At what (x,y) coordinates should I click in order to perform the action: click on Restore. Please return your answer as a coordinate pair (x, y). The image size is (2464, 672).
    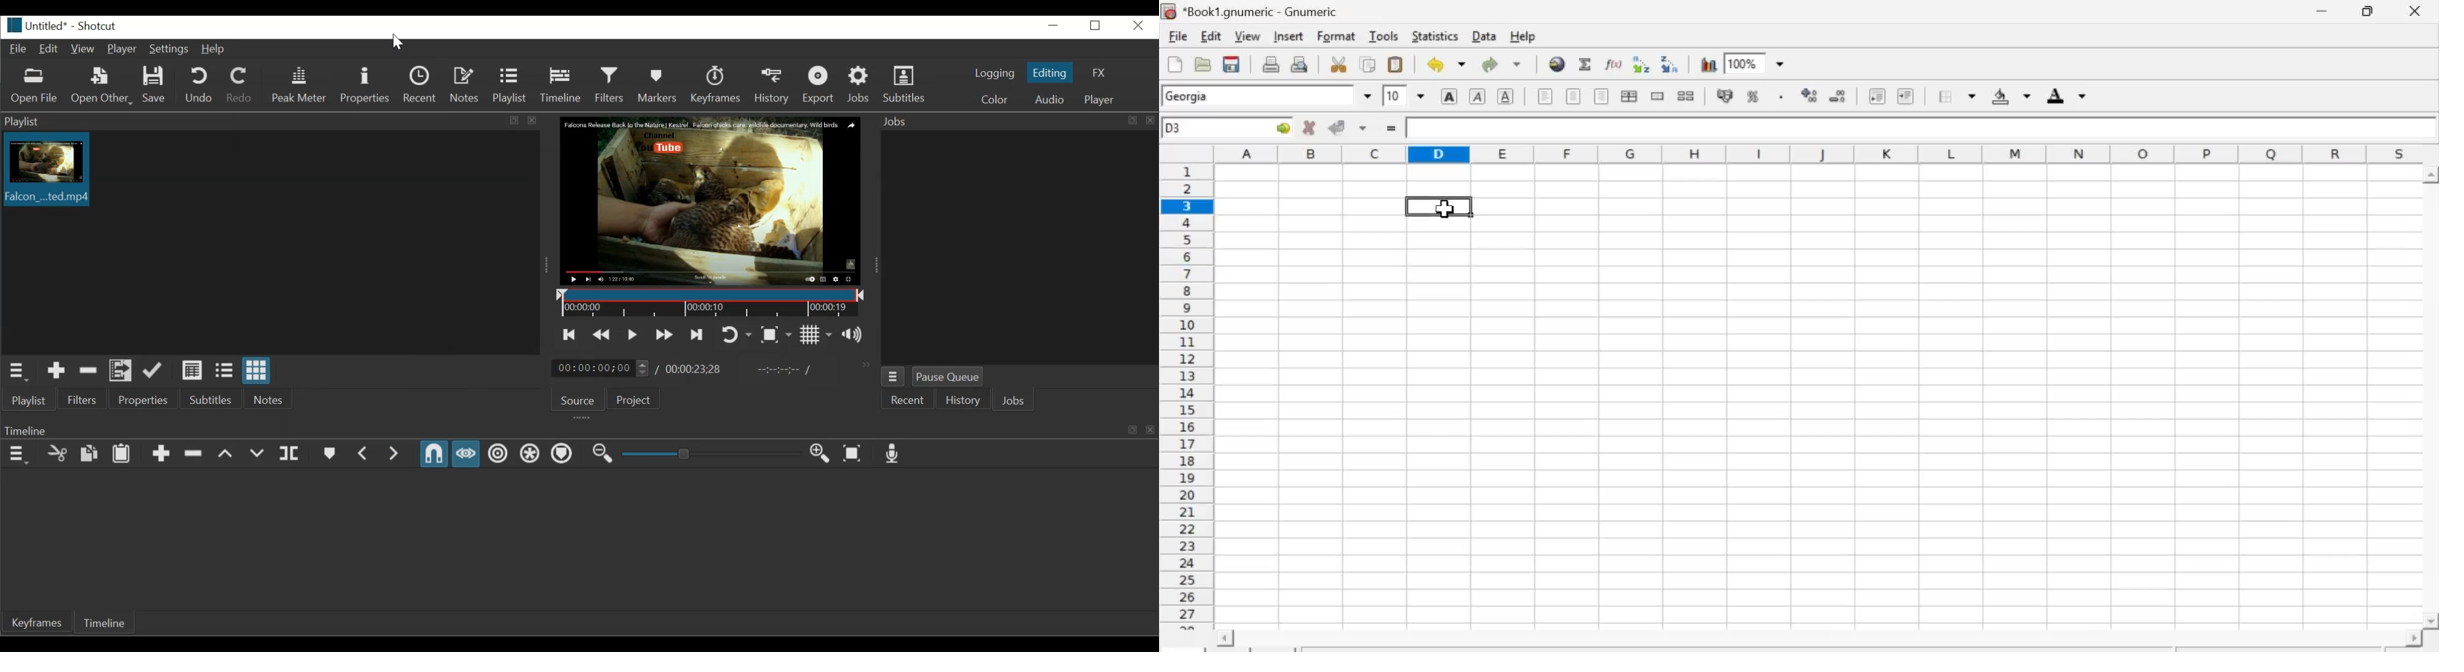
    Looking at the image, I should click on (1098, 27).